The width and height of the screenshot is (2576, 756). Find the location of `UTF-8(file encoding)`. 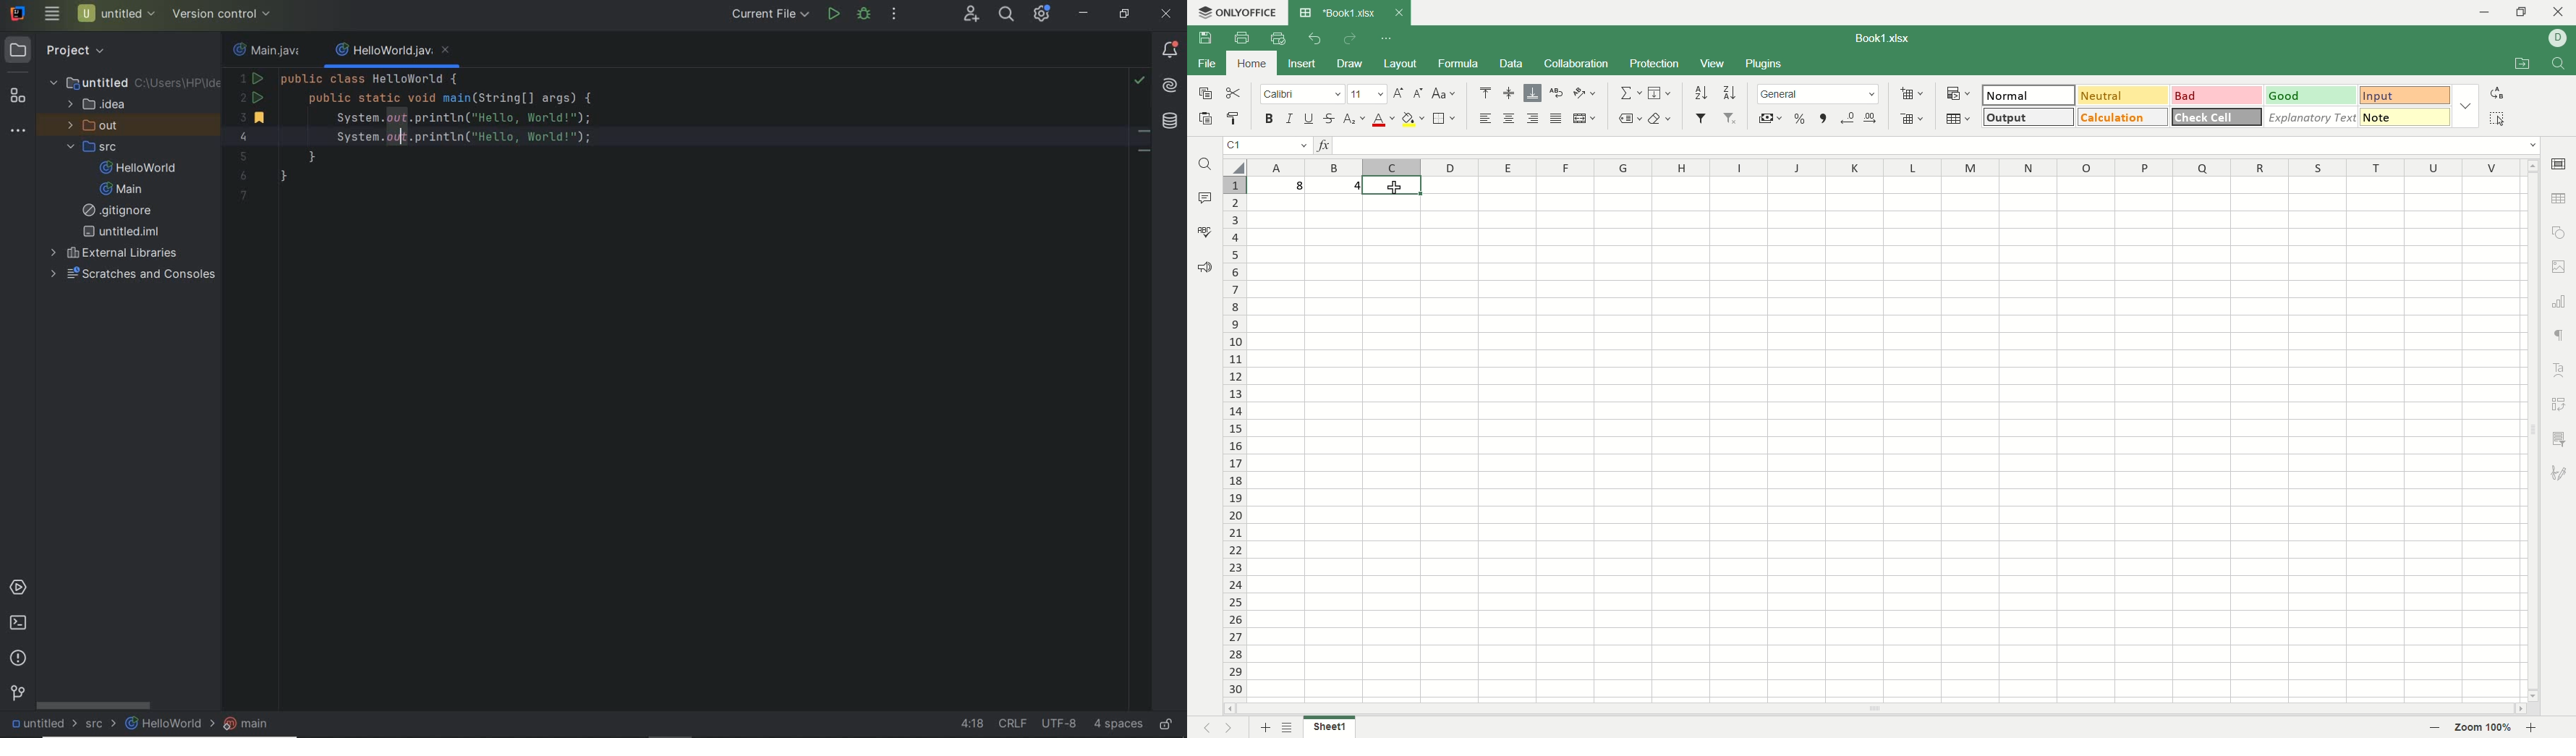

UTF-8(file encoding) is located at coordinates (1057, 724).